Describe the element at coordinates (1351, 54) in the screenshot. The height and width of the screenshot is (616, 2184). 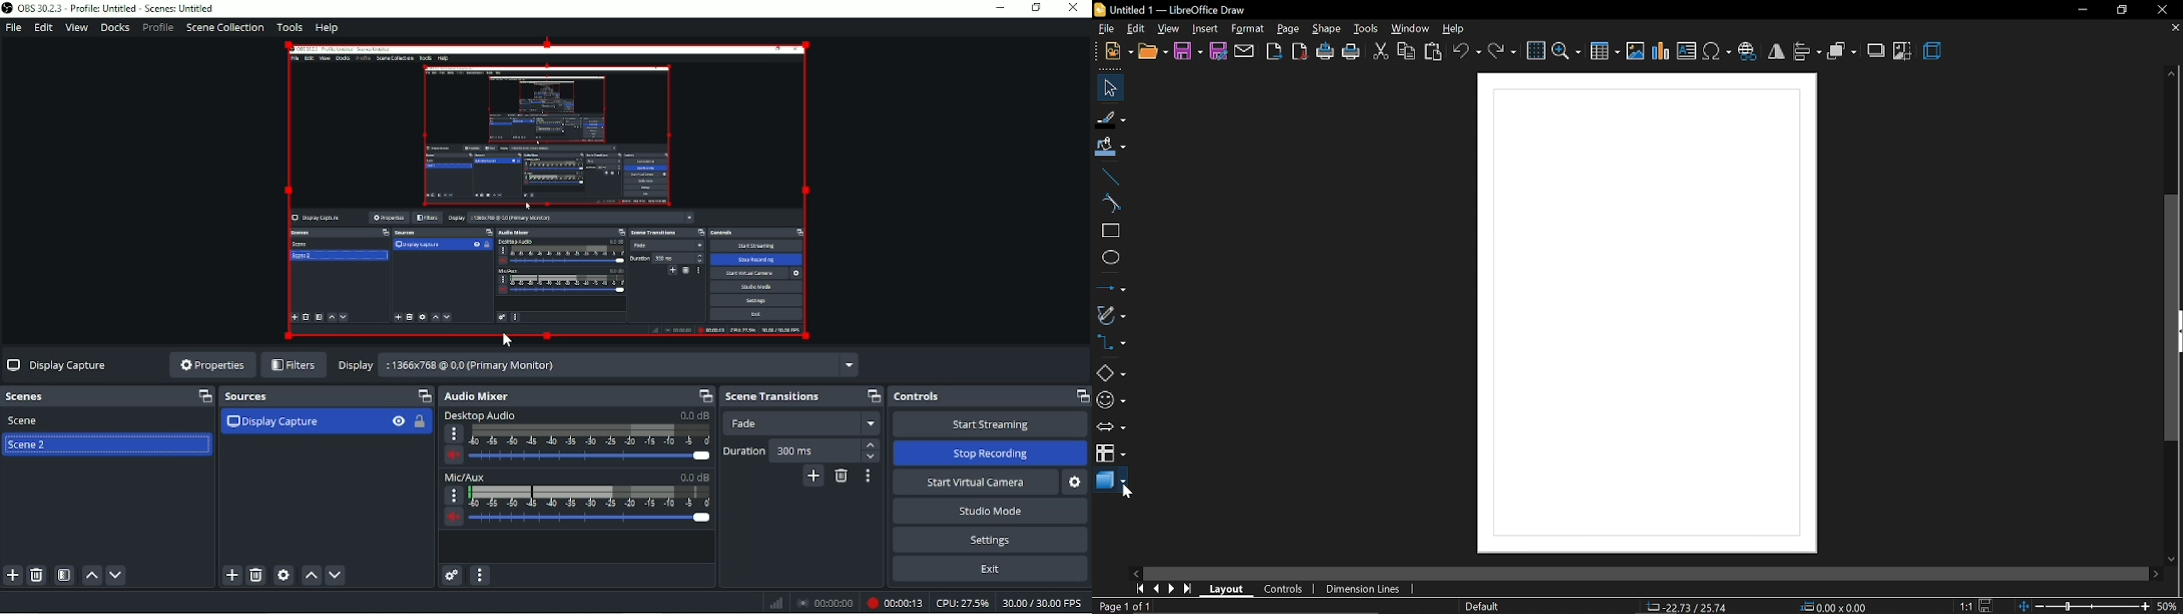
I see `print` at that location.